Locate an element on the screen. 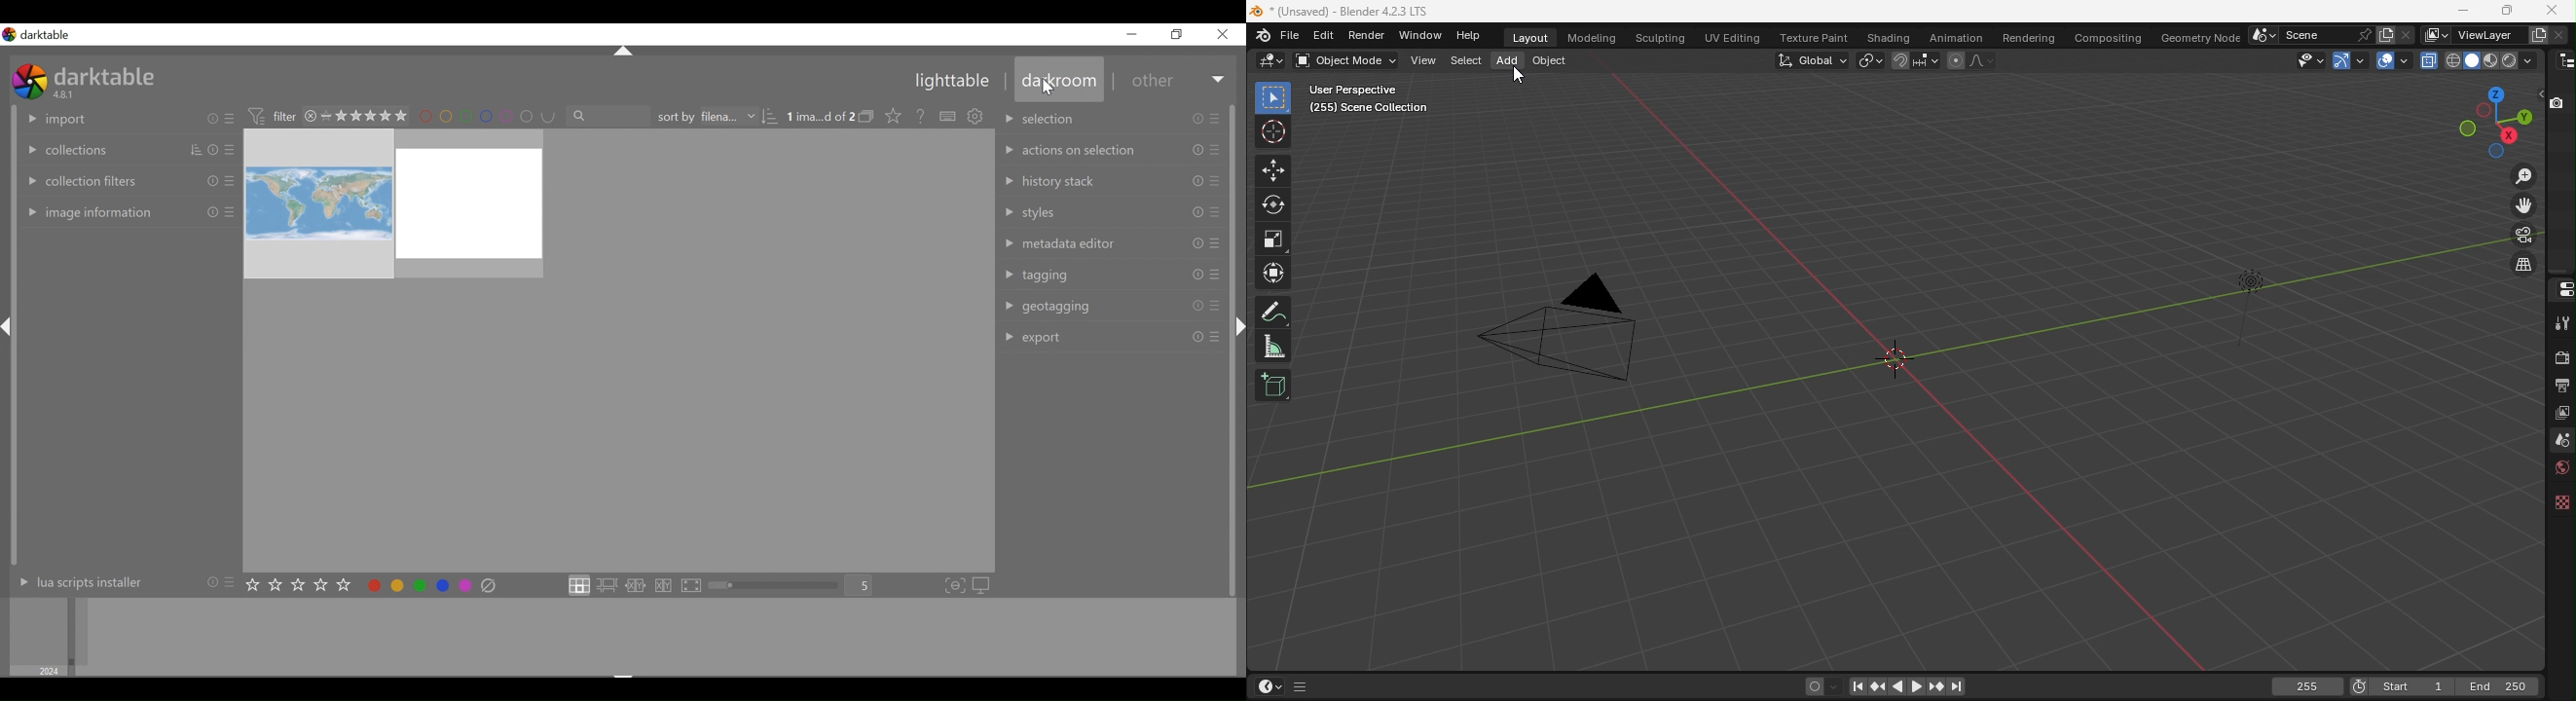 This screenshot has height=728, width=2576. UV Editing is located at coordinates (1732, 35).